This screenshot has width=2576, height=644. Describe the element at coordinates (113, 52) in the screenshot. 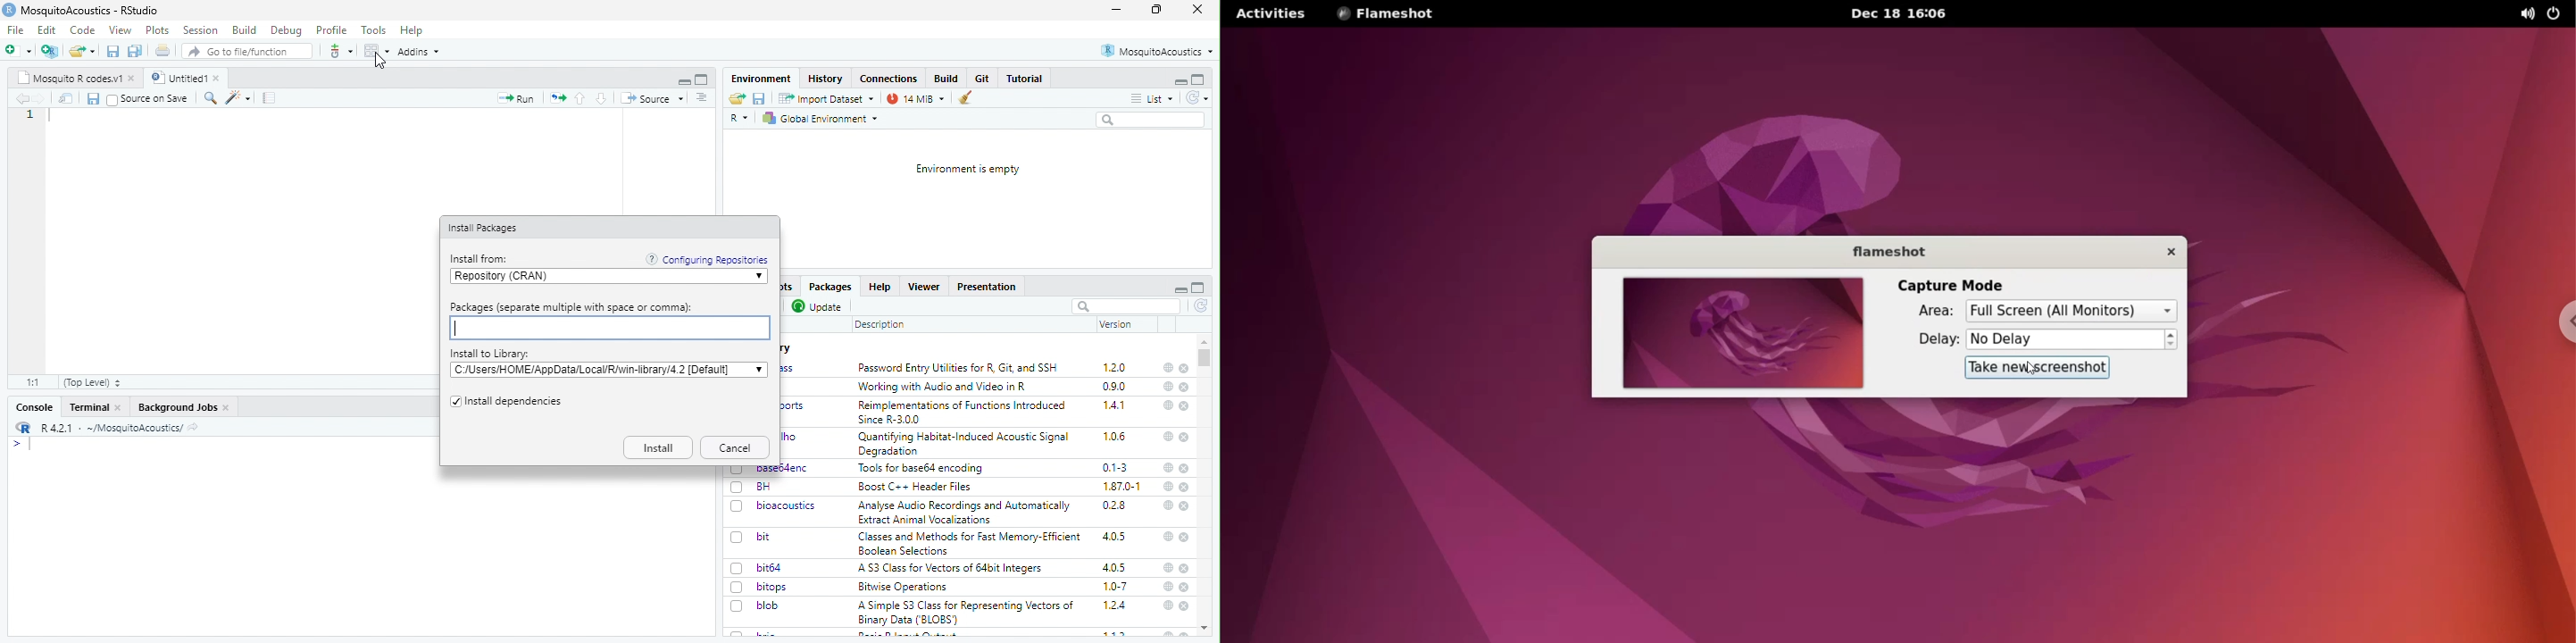

I see `save` at that location.